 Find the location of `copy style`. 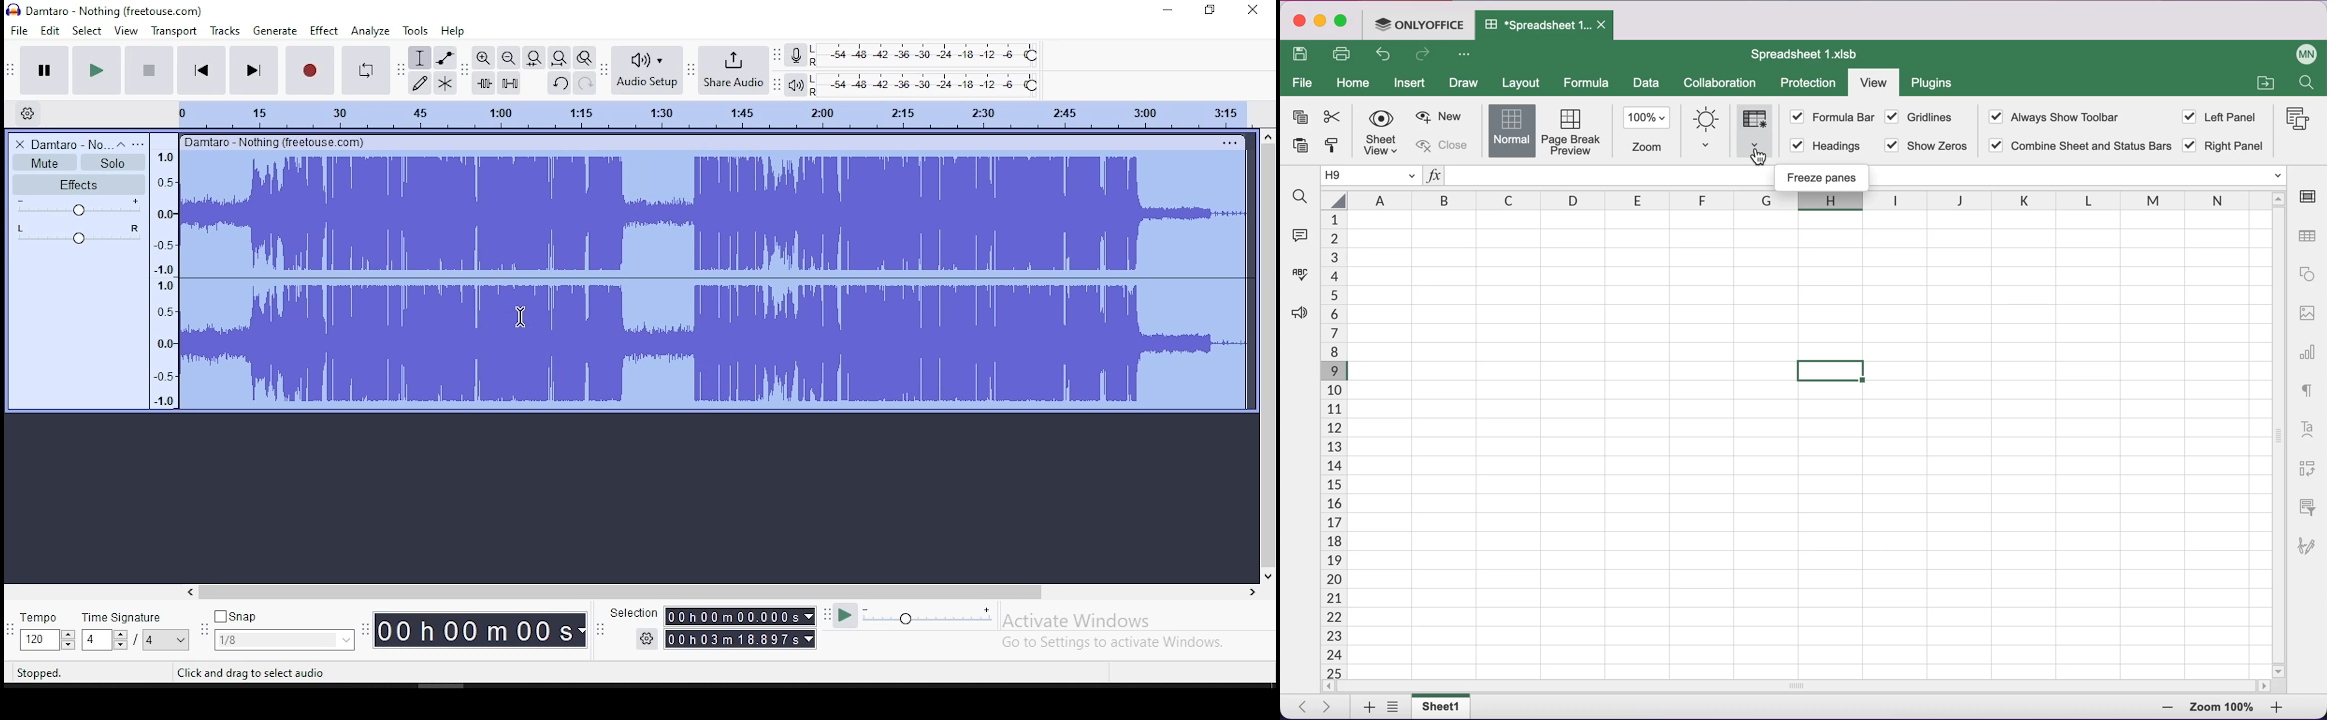

copy style is located at coordinates (1335, 148).